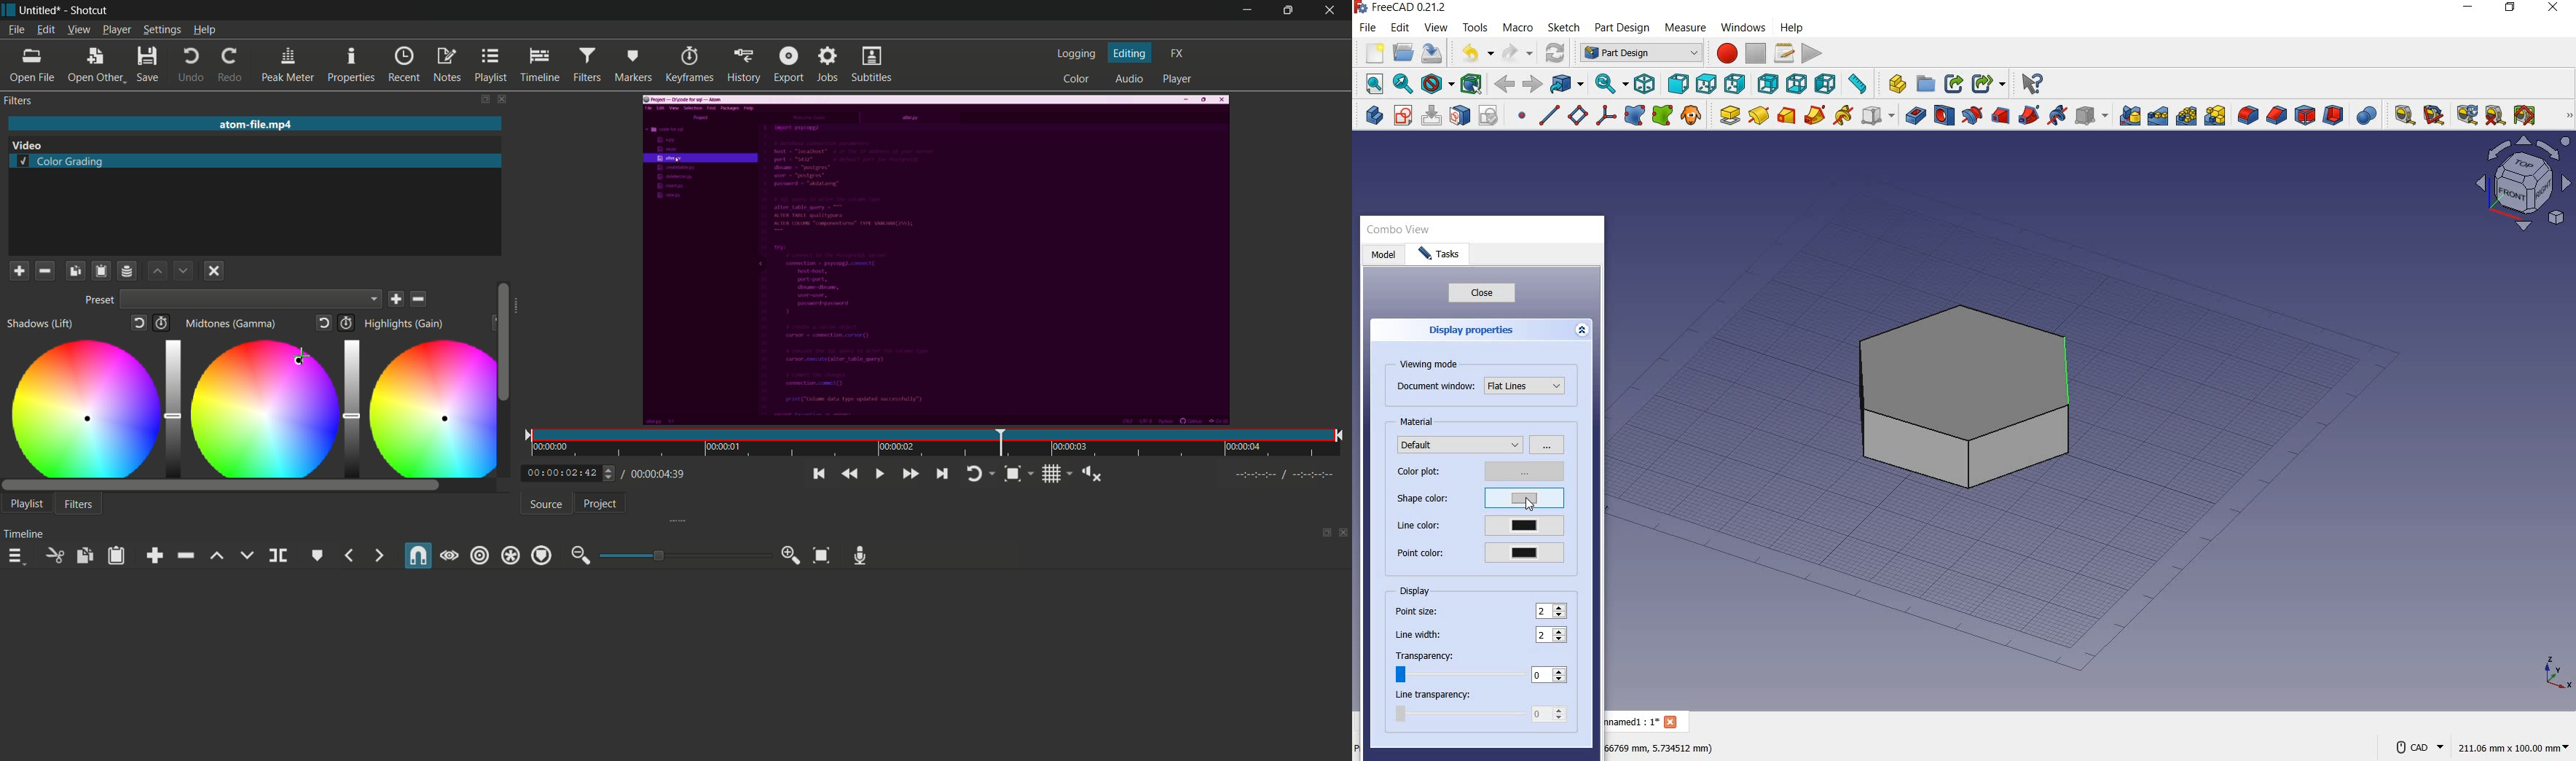  I want to click on measure linear, so click(2401, 117).